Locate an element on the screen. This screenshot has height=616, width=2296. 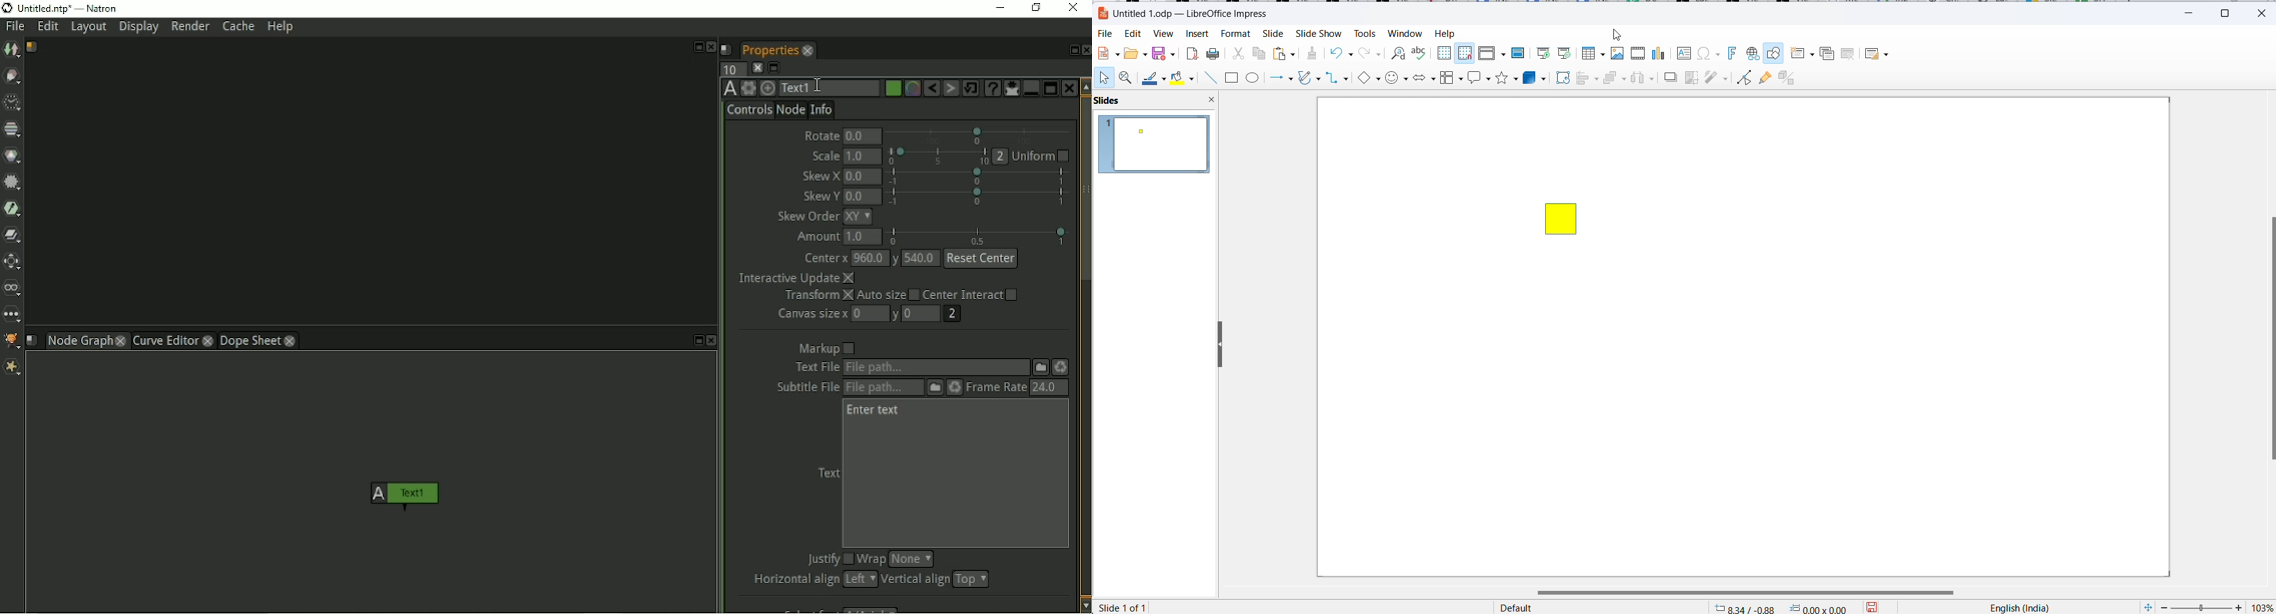
Insert table is located at coordinates (1593, 53).